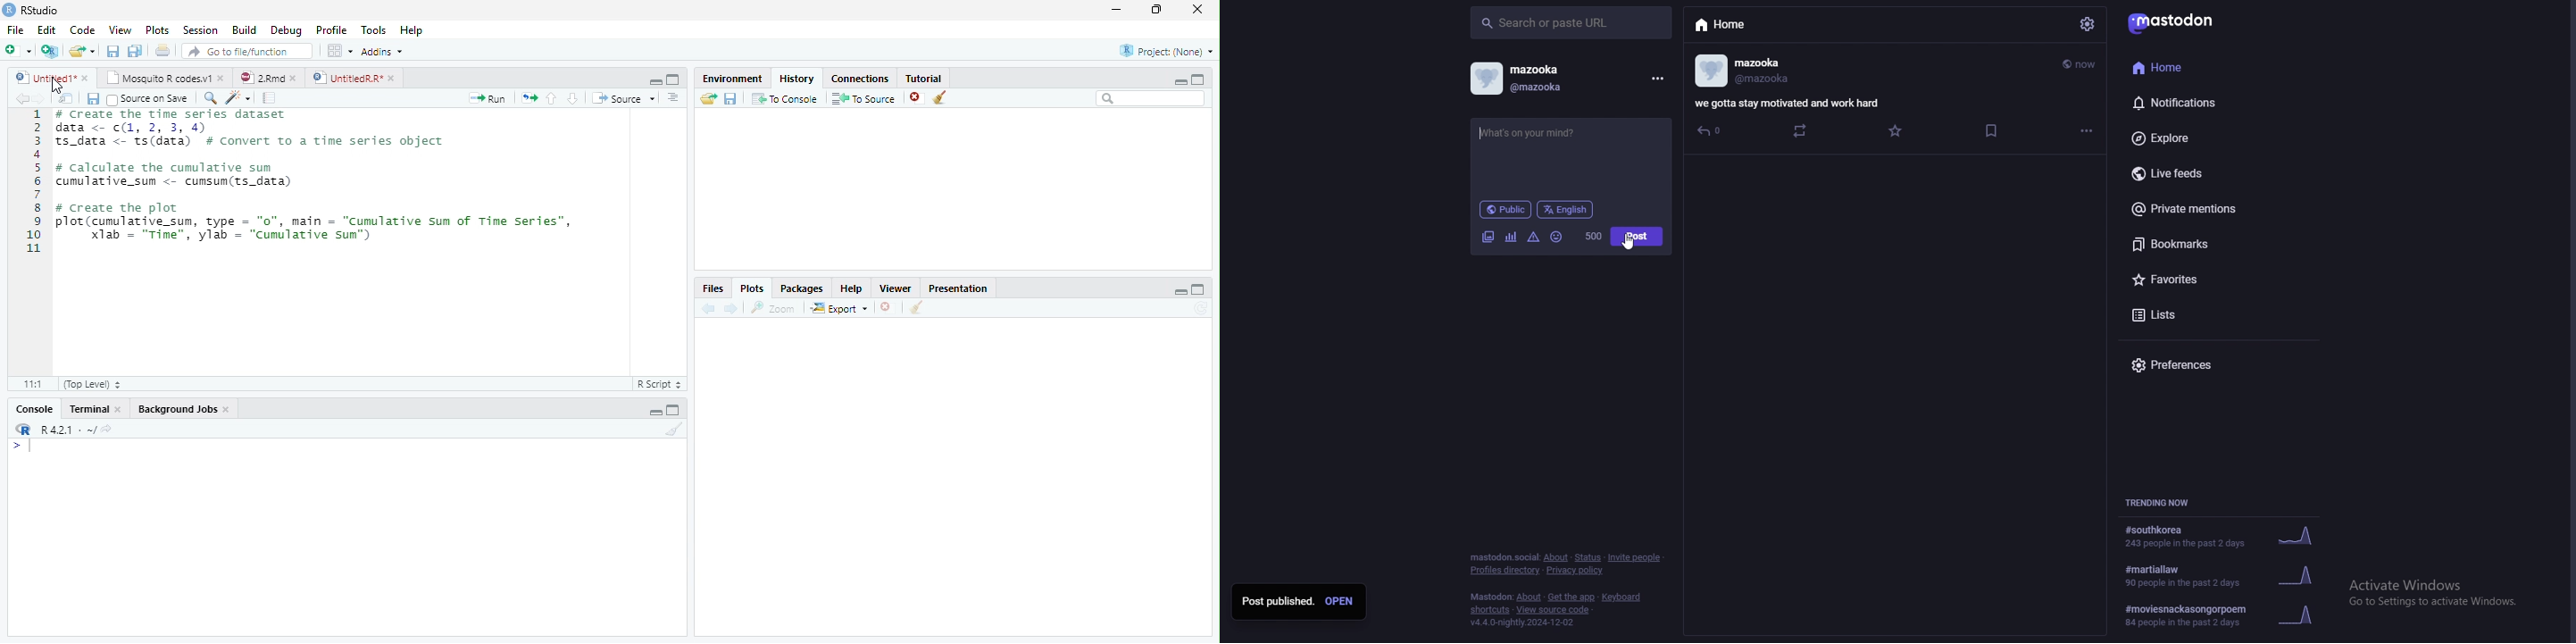  I want to click on Alignment, so click(673, 98).